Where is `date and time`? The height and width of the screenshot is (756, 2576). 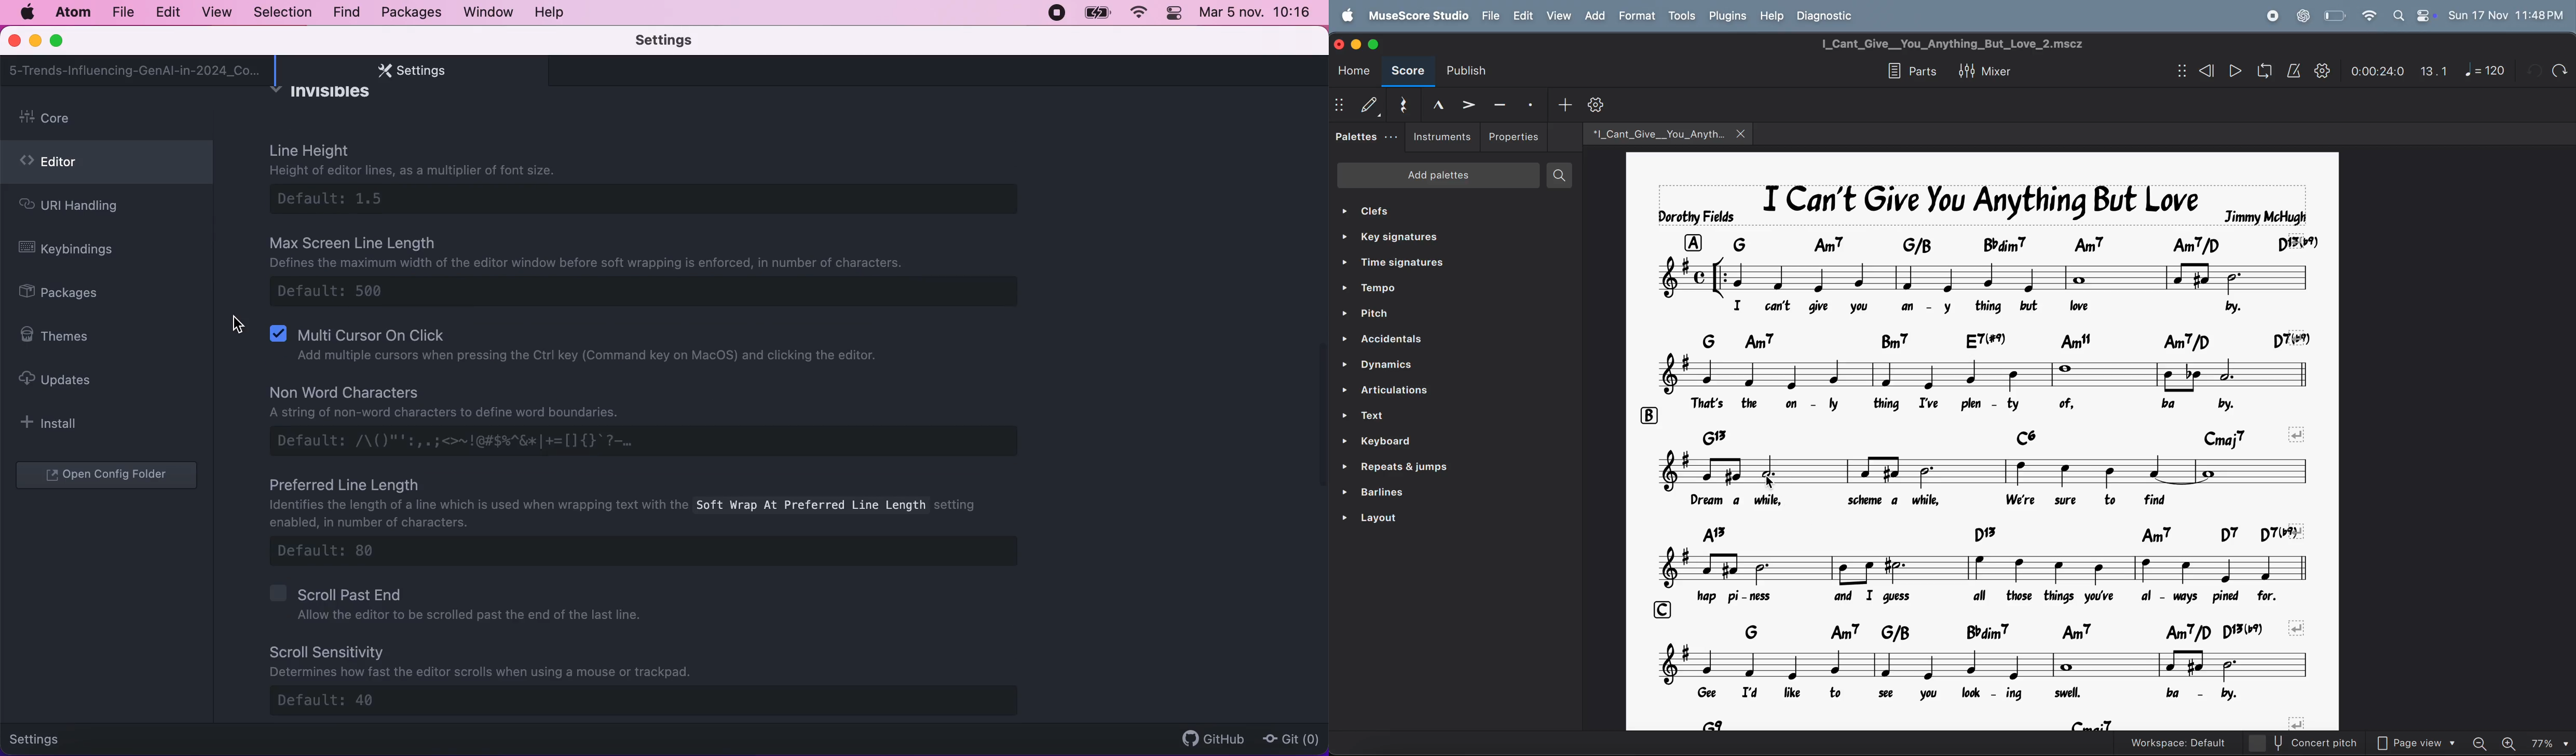
date and time is located at coordinates (2507, 14).